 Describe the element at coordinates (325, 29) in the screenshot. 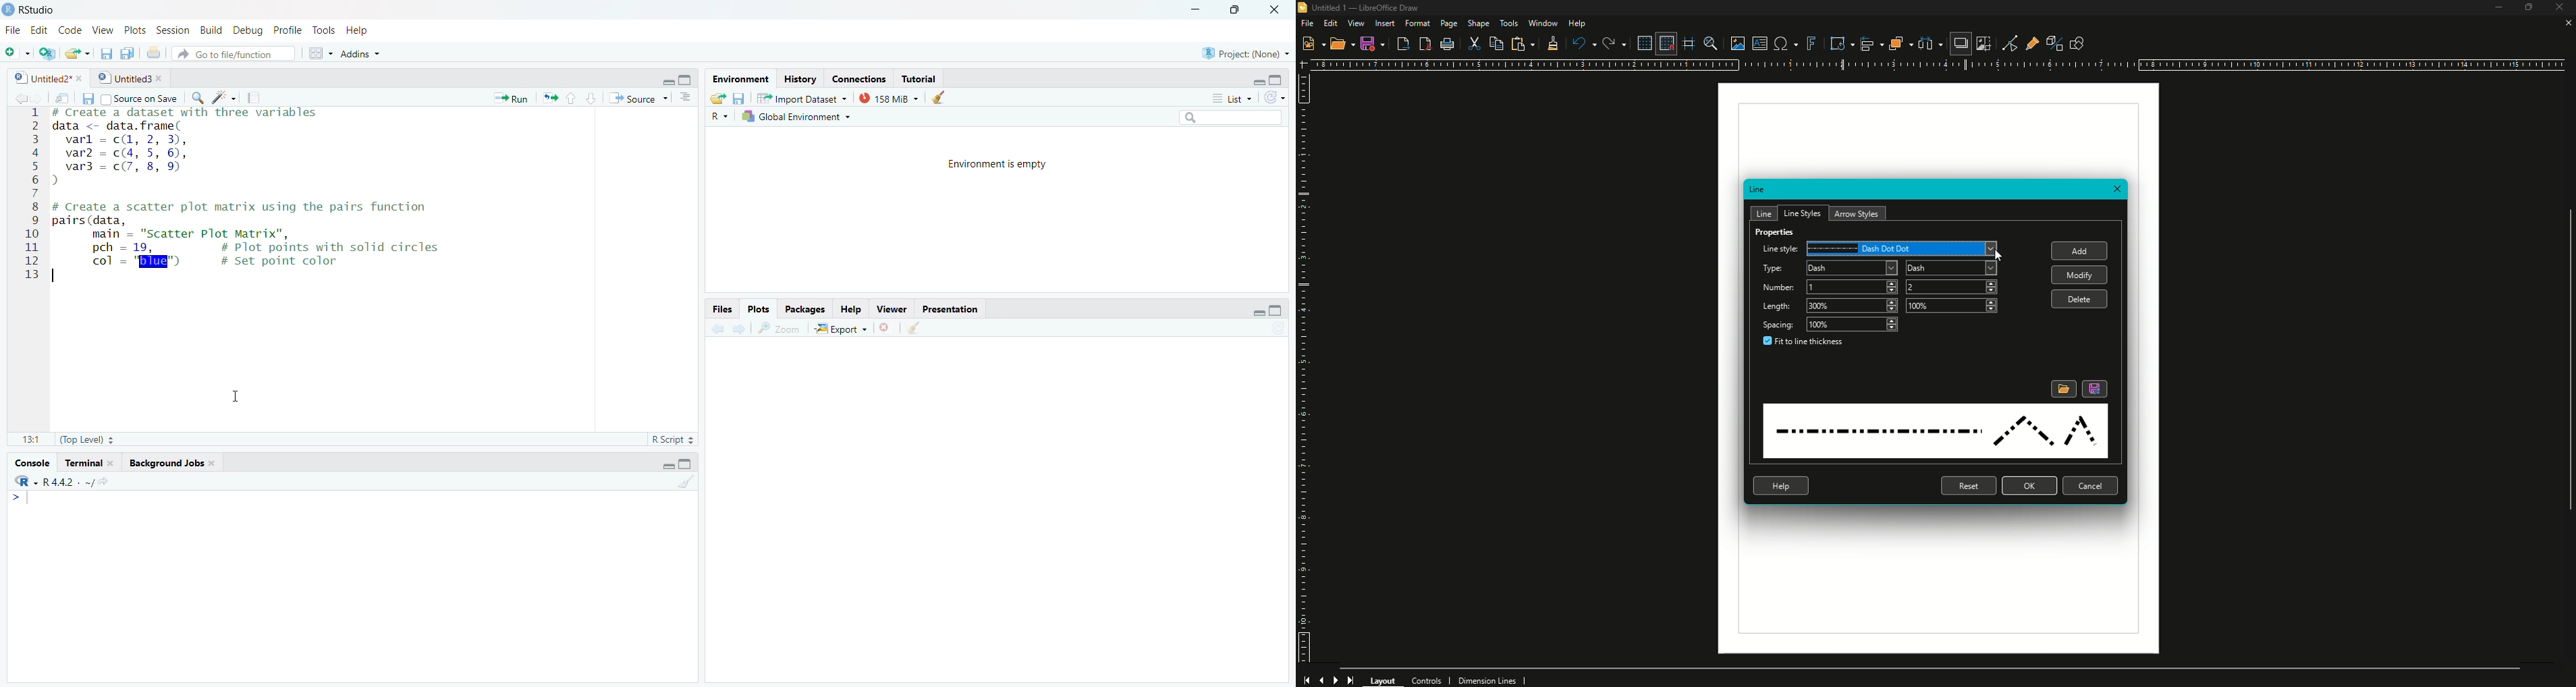

I see `Tools` at that location.